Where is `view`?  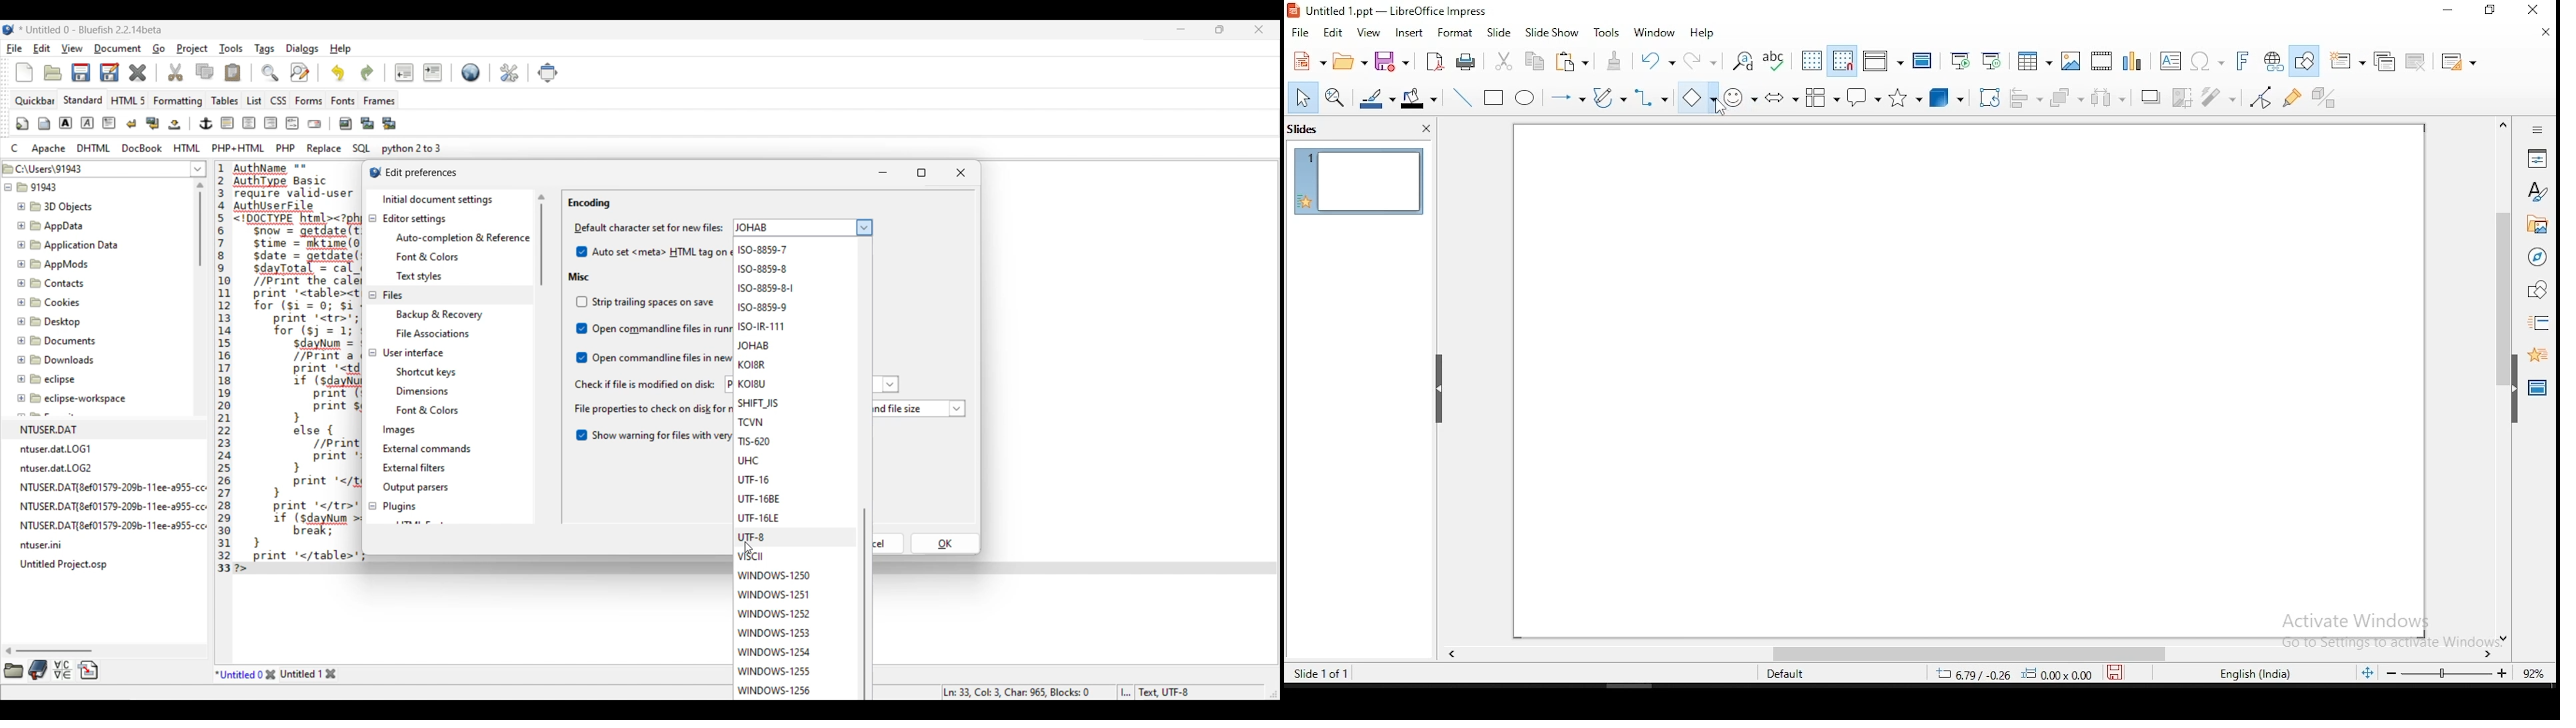 view is located at coordinates (1370, 34).